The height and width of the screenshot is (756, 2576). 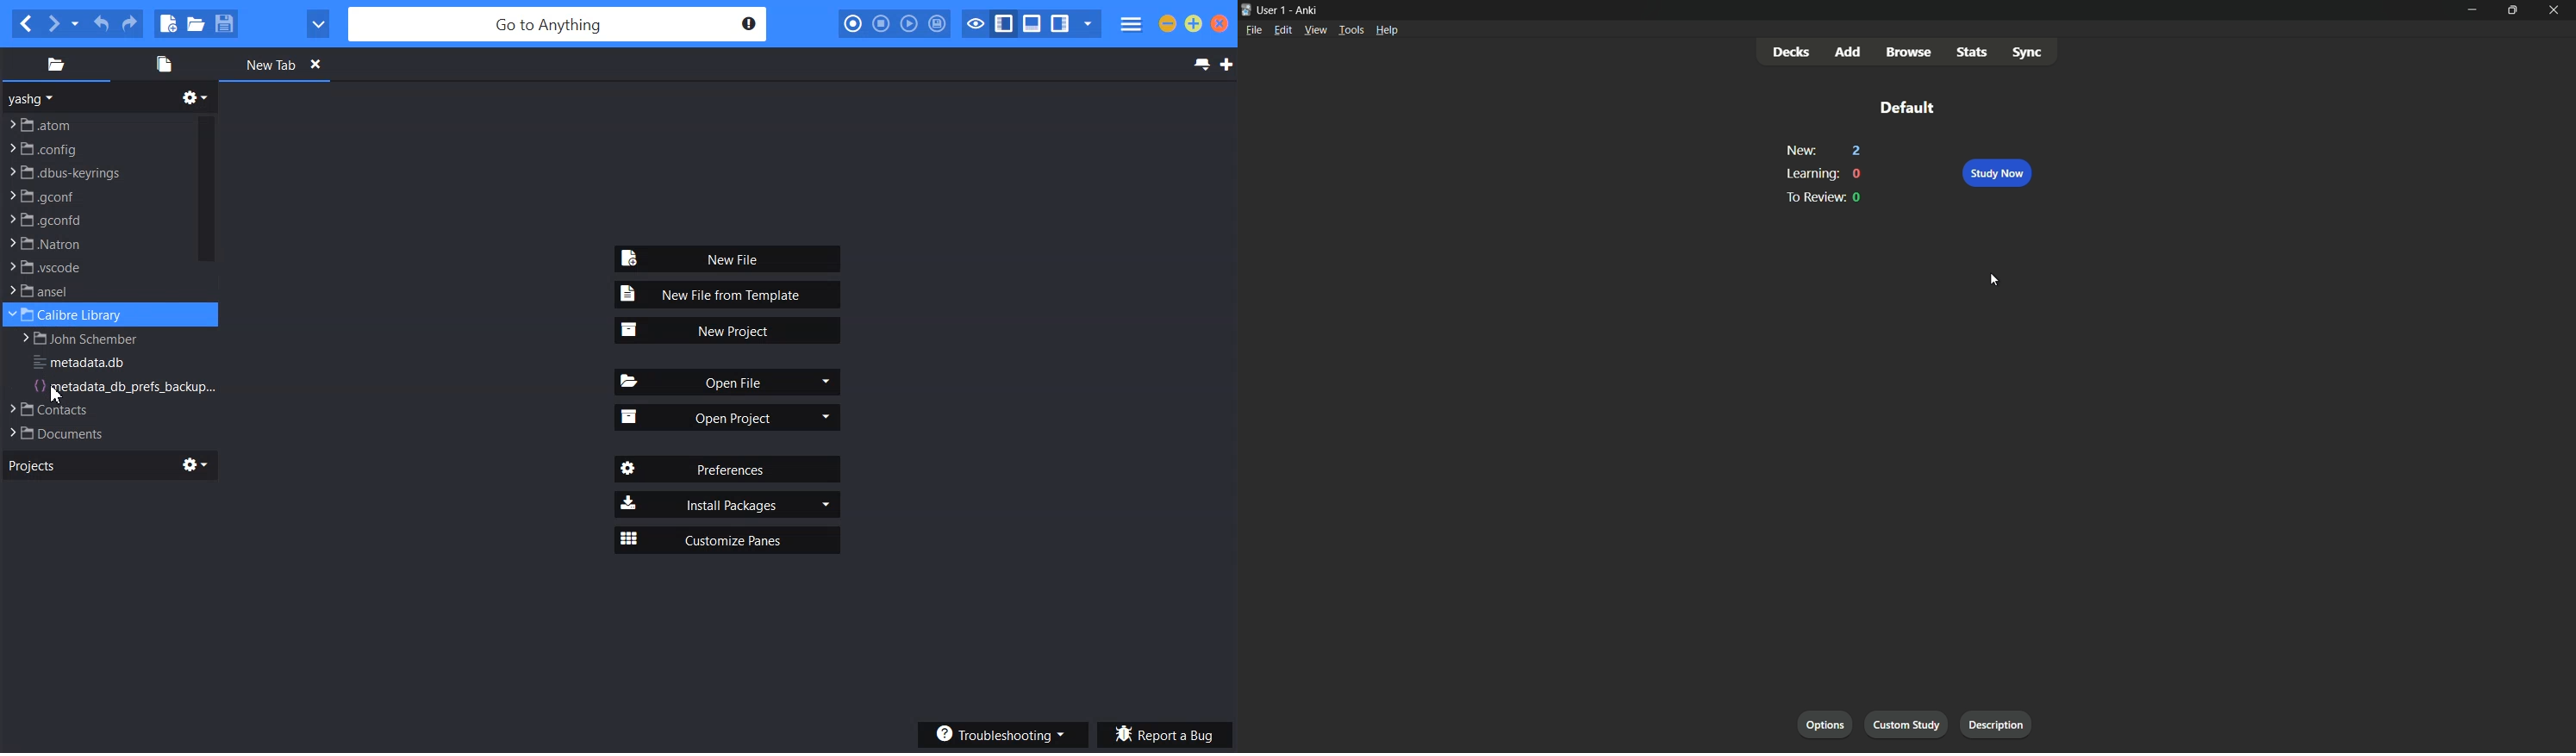 What do you see at coordinates (2513, 10) in the screenshot?
I see `maximize` at bounding box center [2513, 10].